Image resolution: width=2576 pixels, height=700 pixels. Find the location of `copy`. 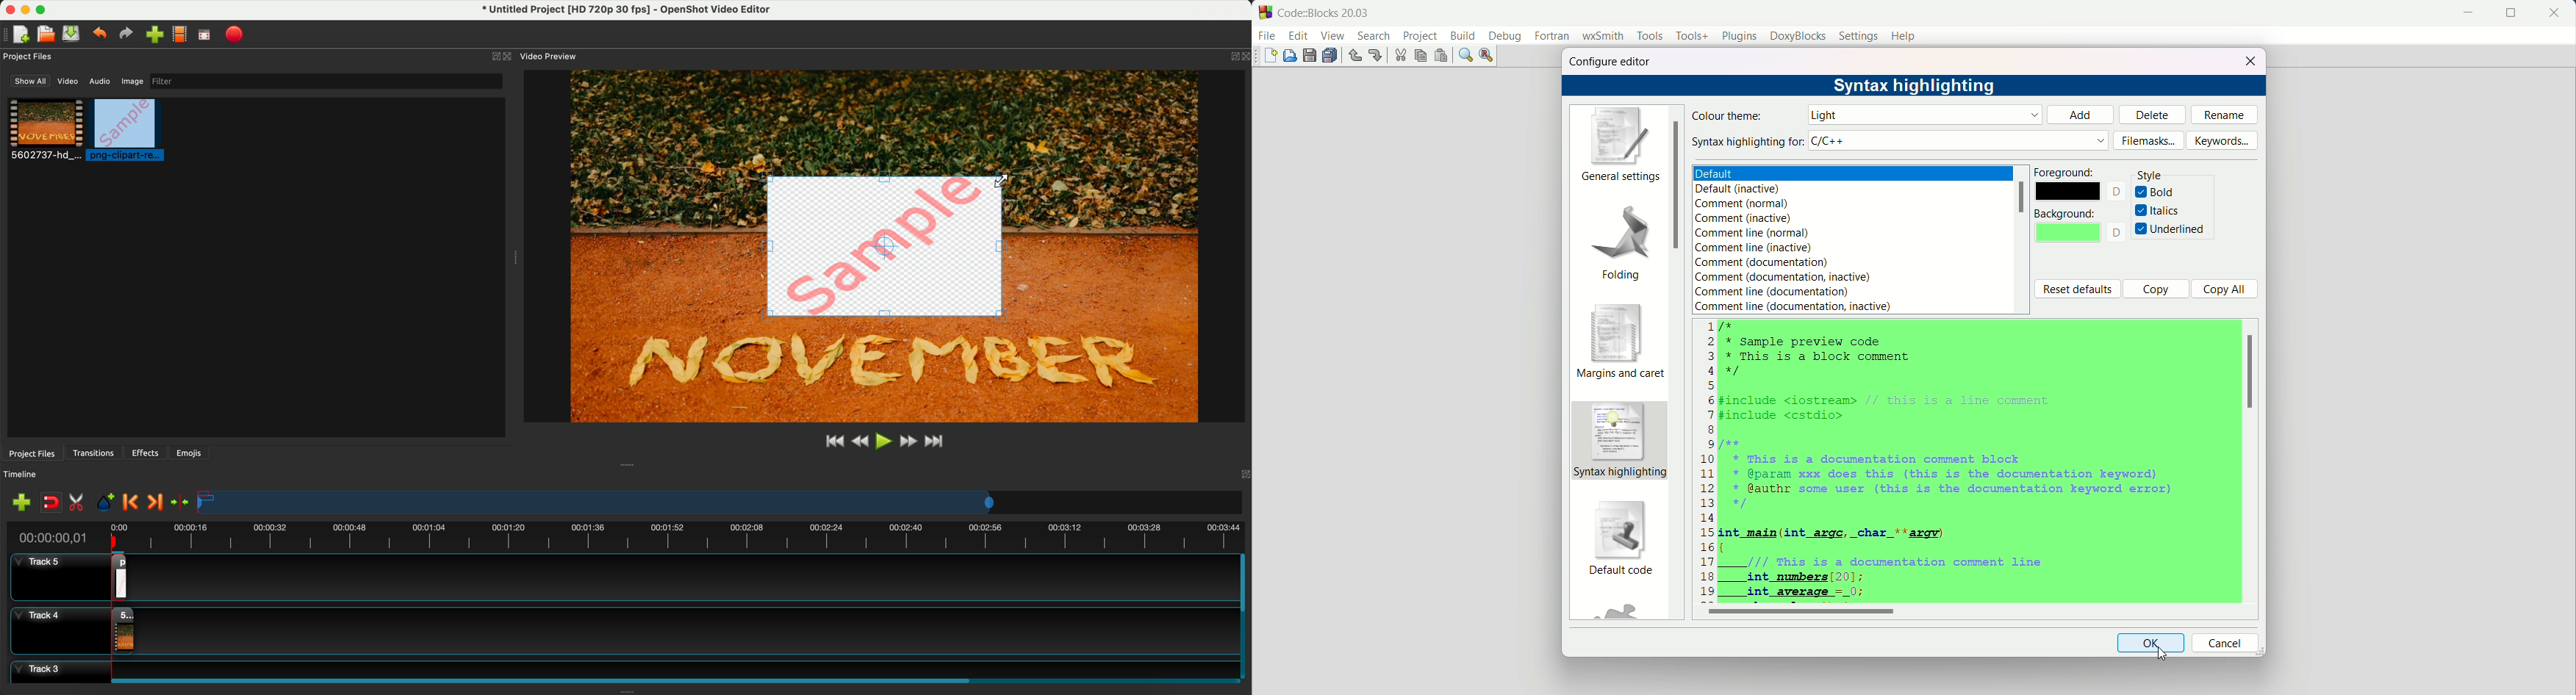

copy is located at coordinates (1420, 55).